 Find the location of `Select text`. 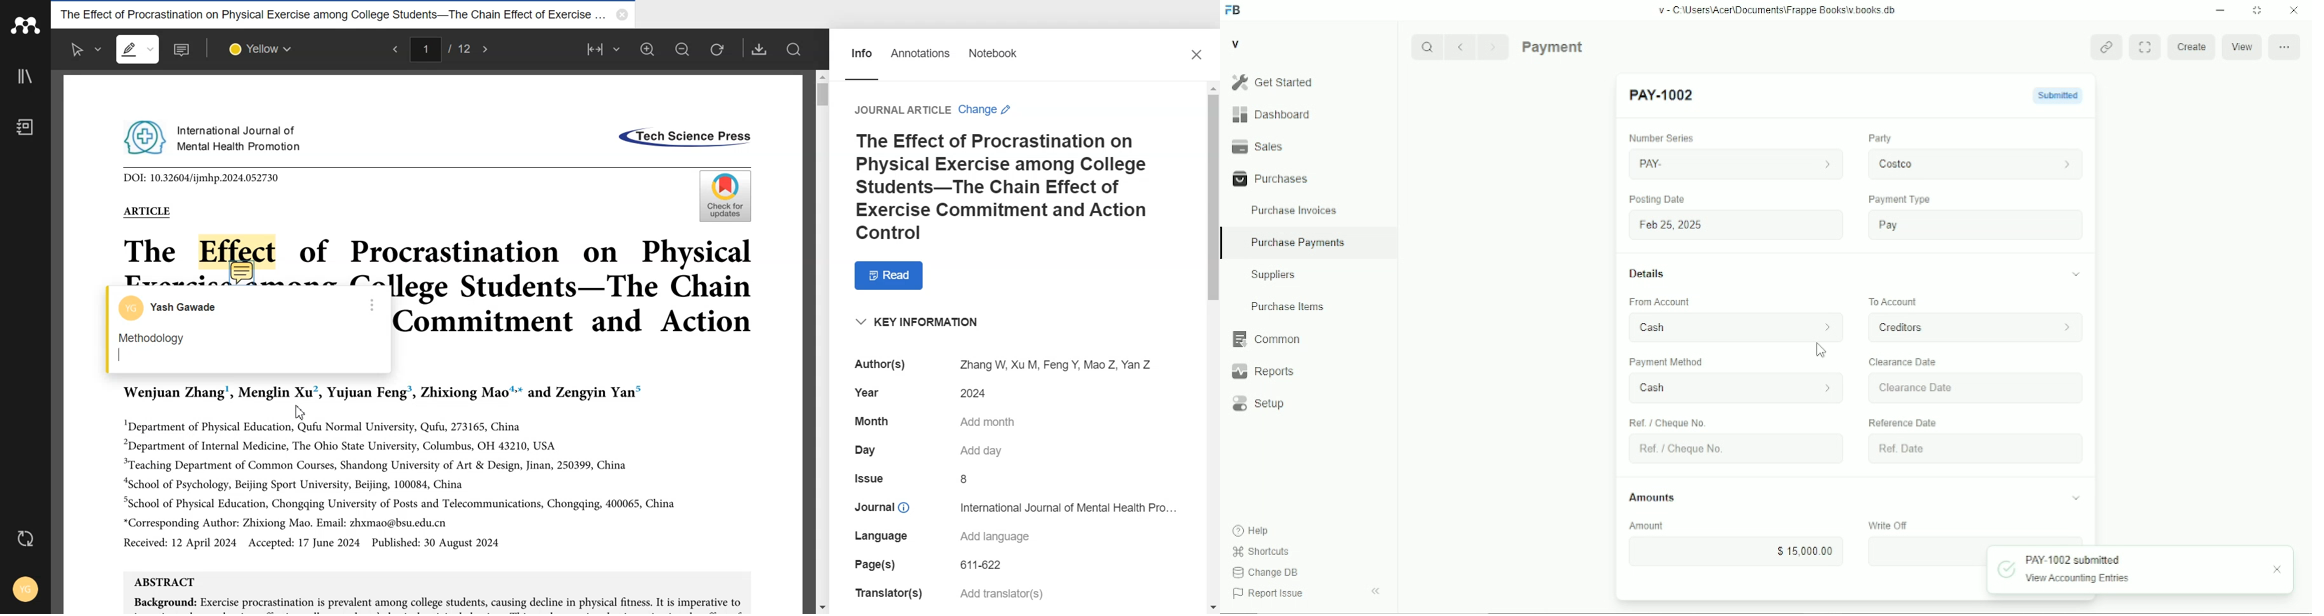

Select text is located at coordinates (86, 50).